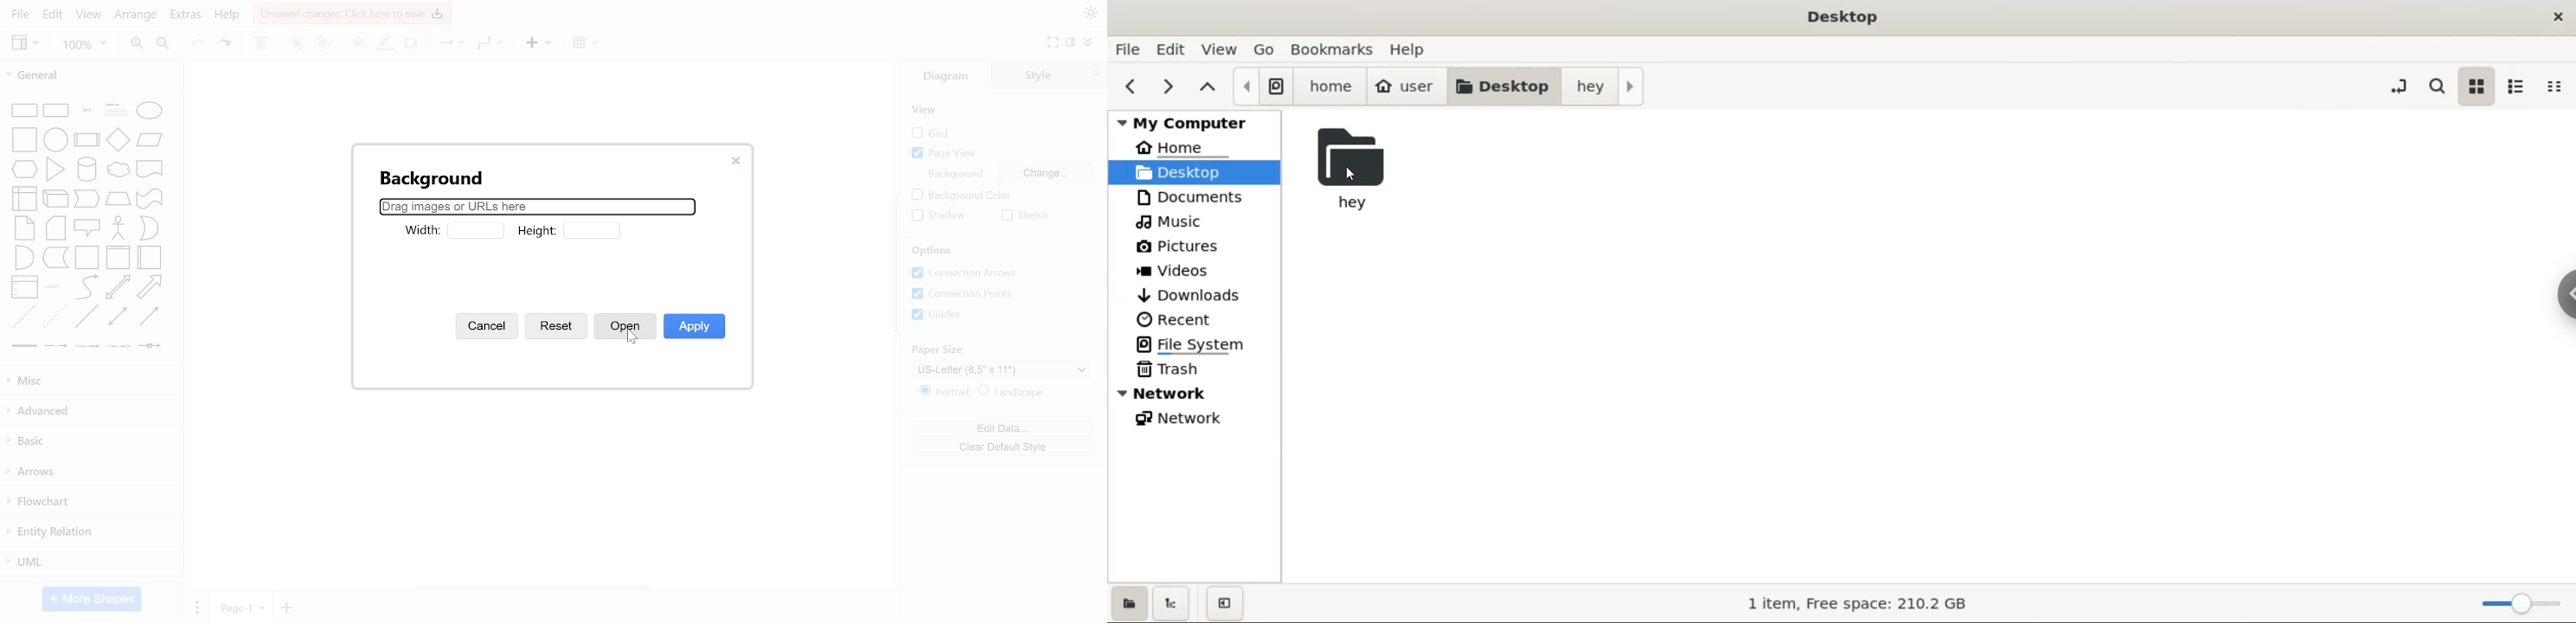 This screenshot has height=644, width=2576. Describe the element at coordinates (88, 533) in the screenshot. I see `entity relation` at that location.